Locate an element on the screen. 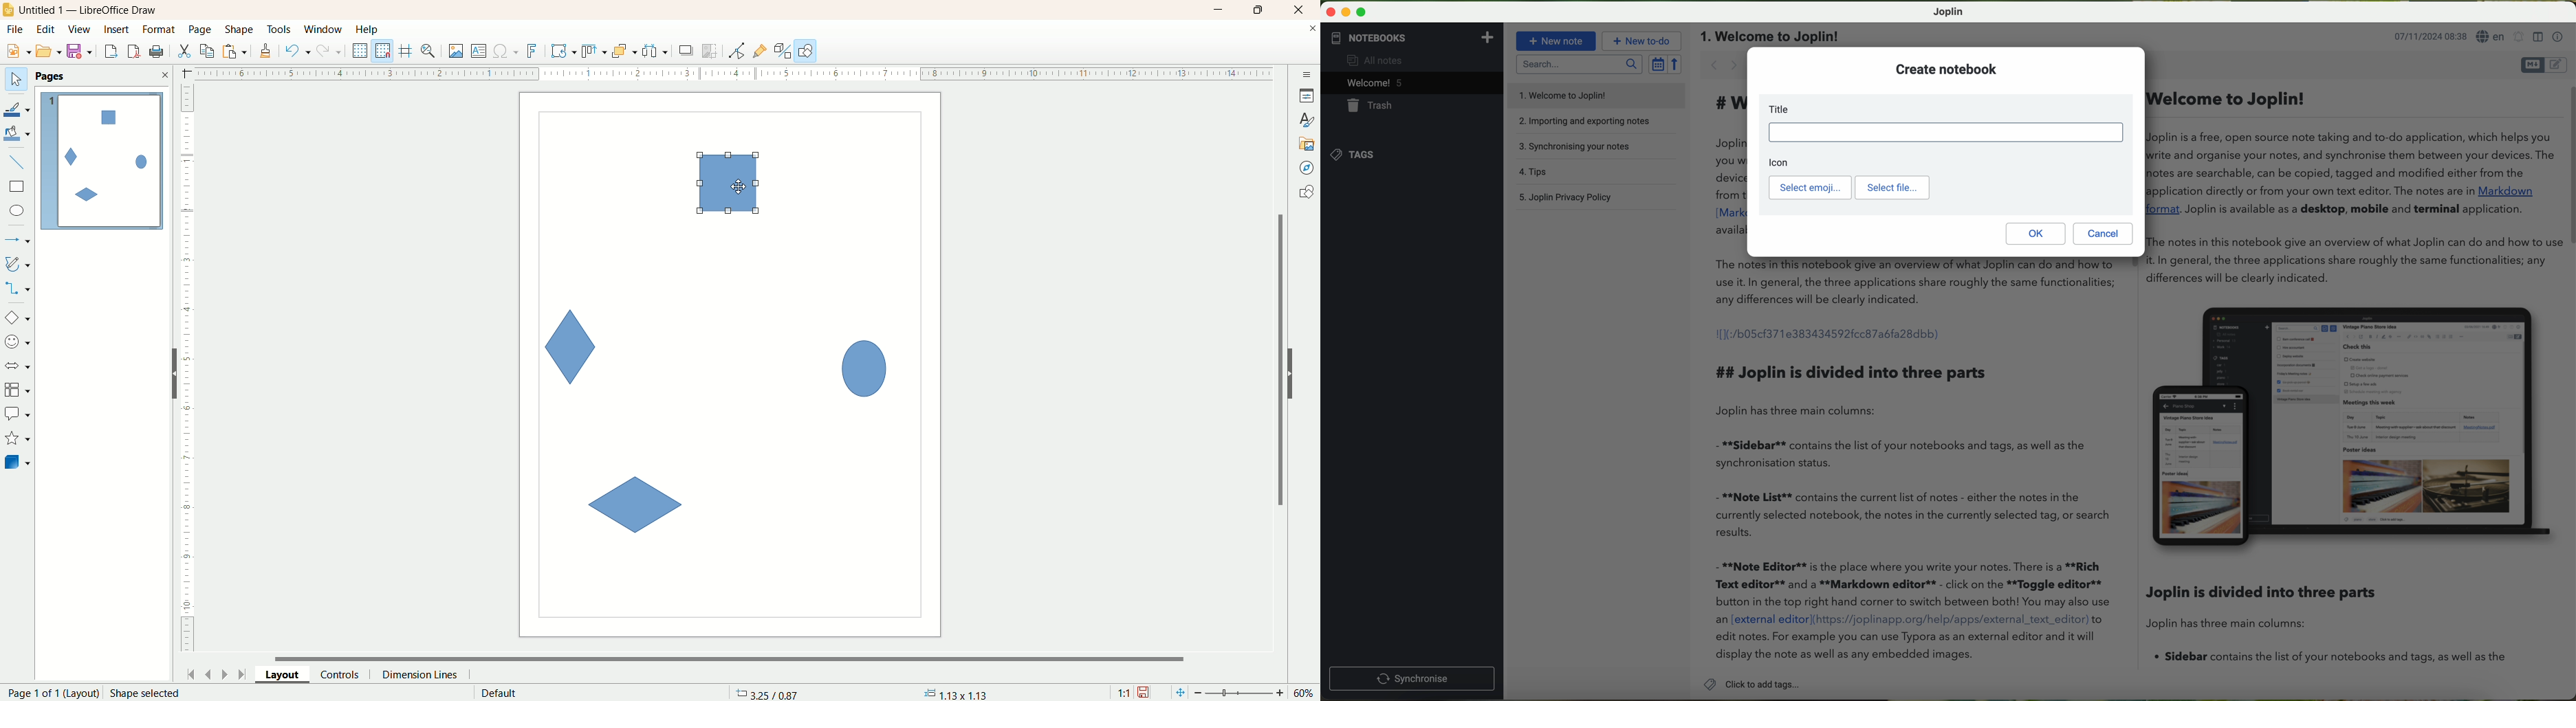 The width and height of the screenshot is (2576, 728). properties is located at coordinates (1307, 96).